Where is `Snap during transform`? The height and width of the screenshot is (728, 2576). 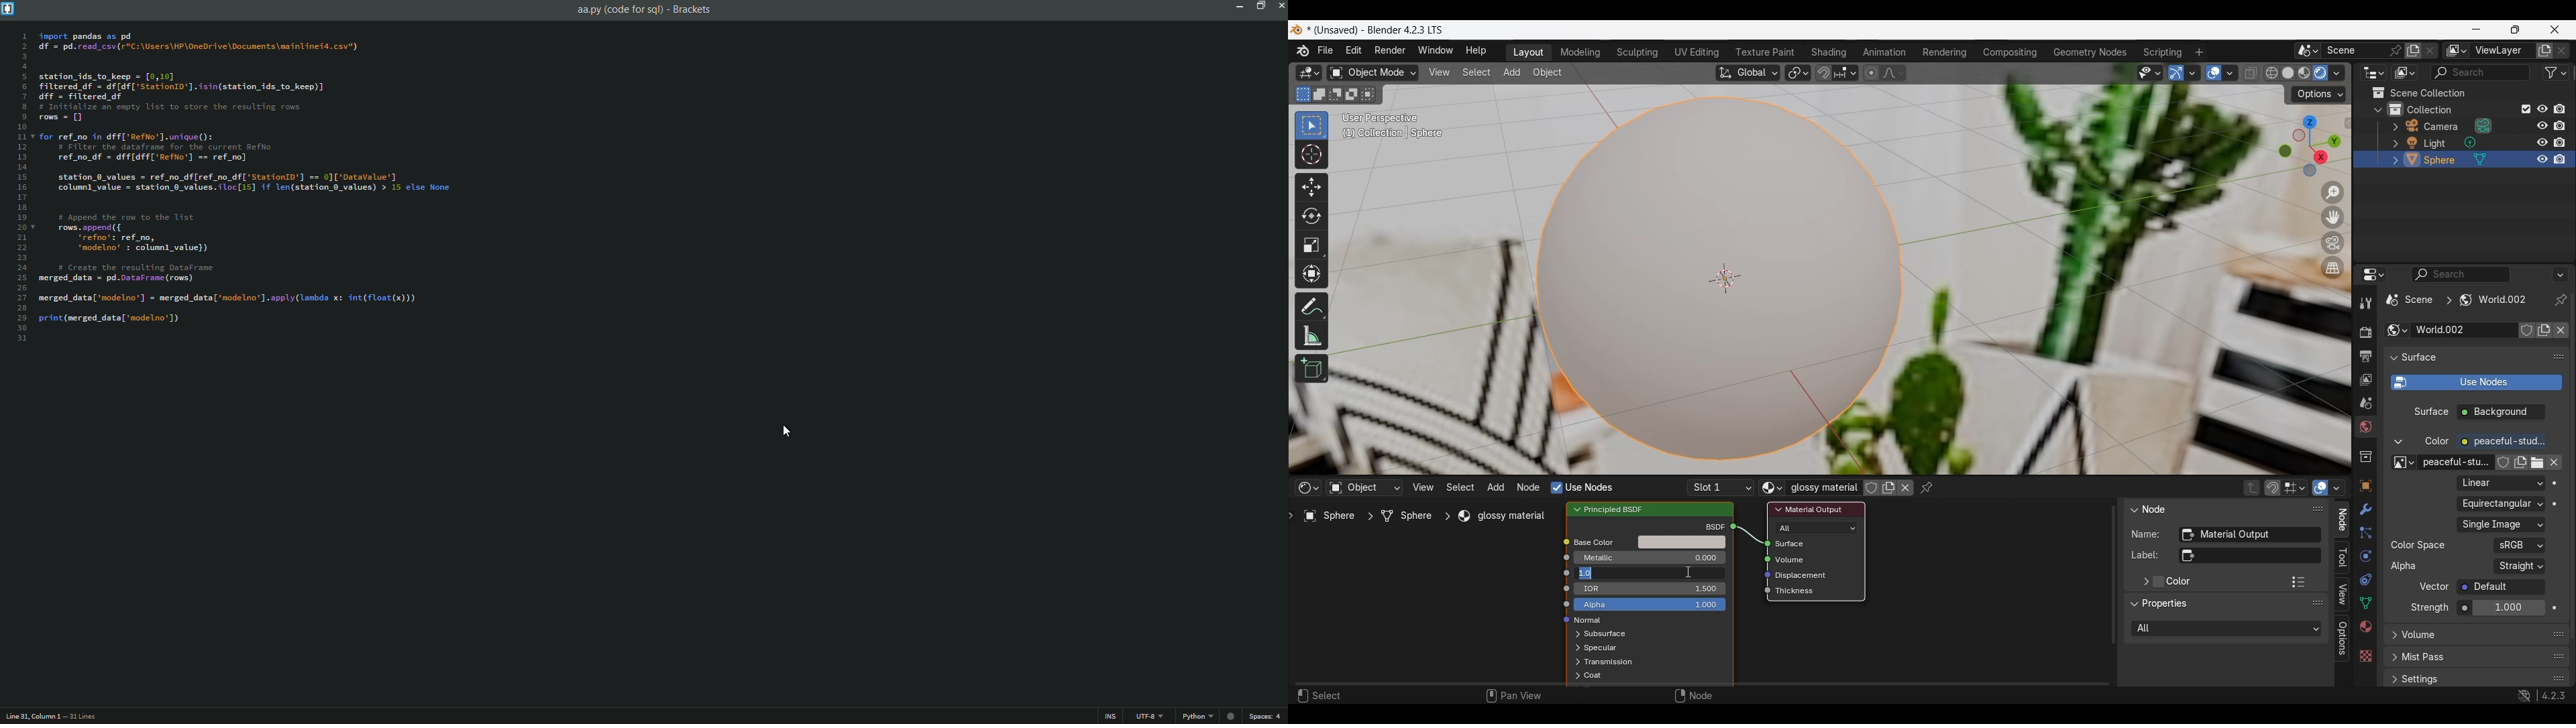 Snap during transform is located at coordinates (1823, 72).